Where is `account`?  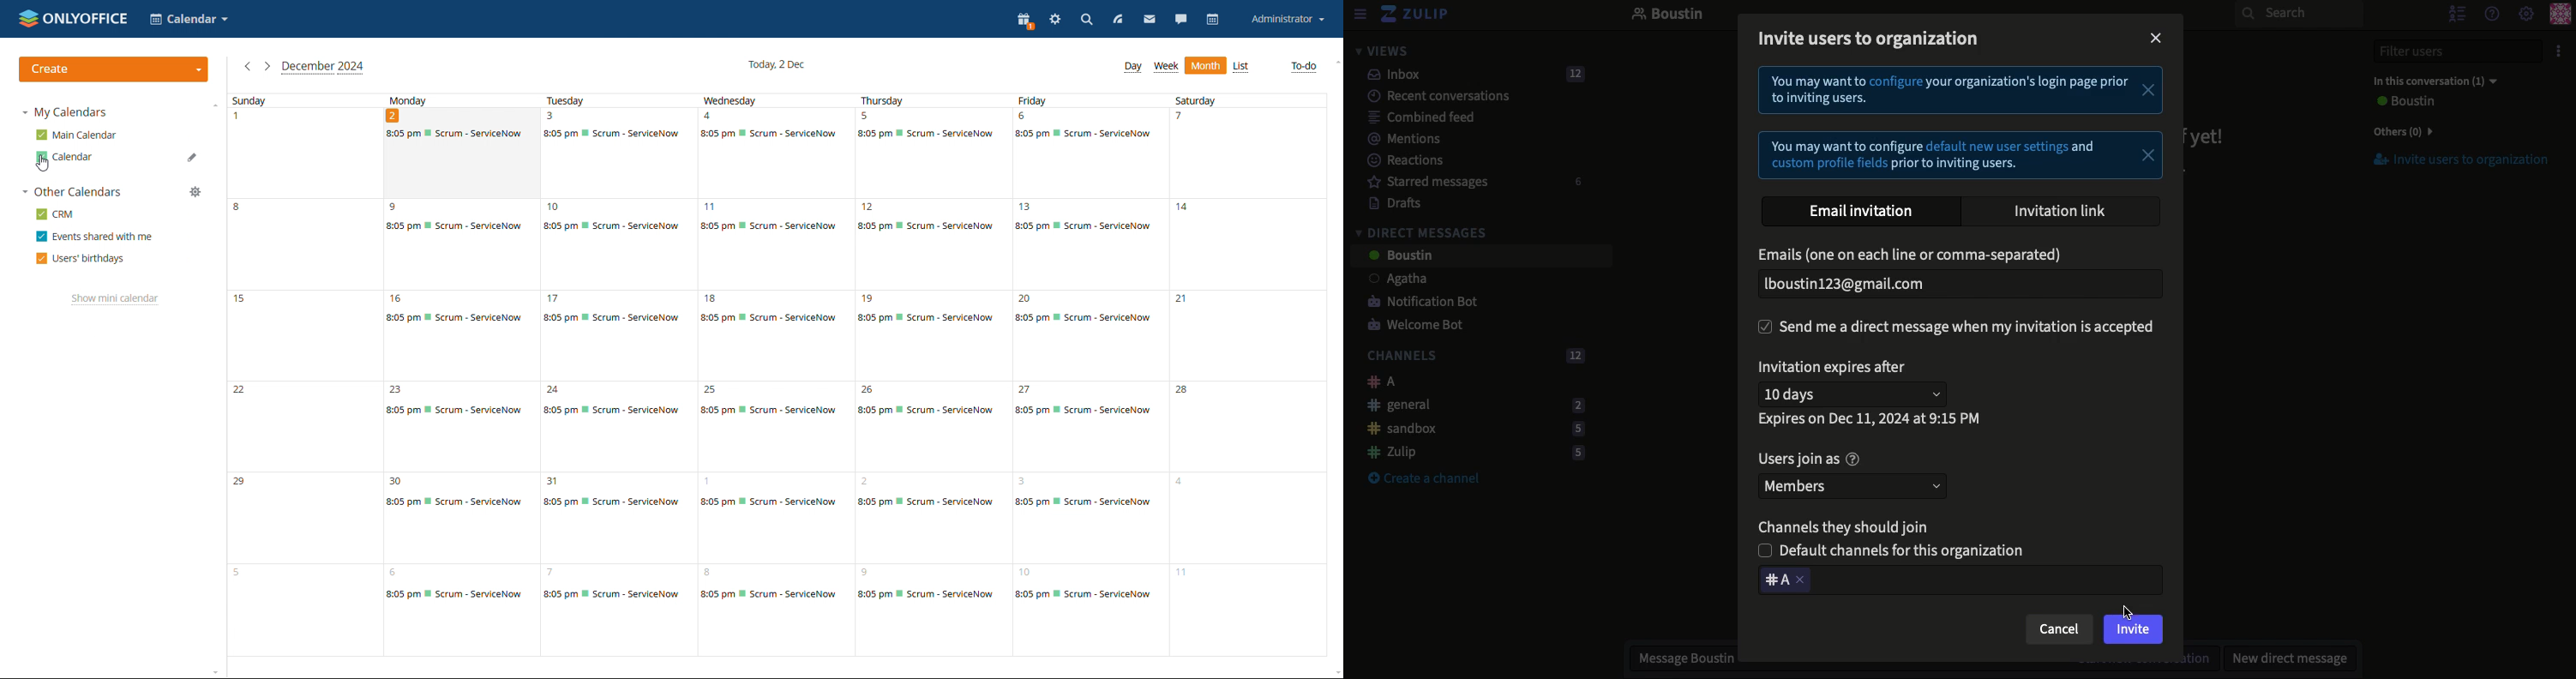 account is located at coordinates (1284, 20).